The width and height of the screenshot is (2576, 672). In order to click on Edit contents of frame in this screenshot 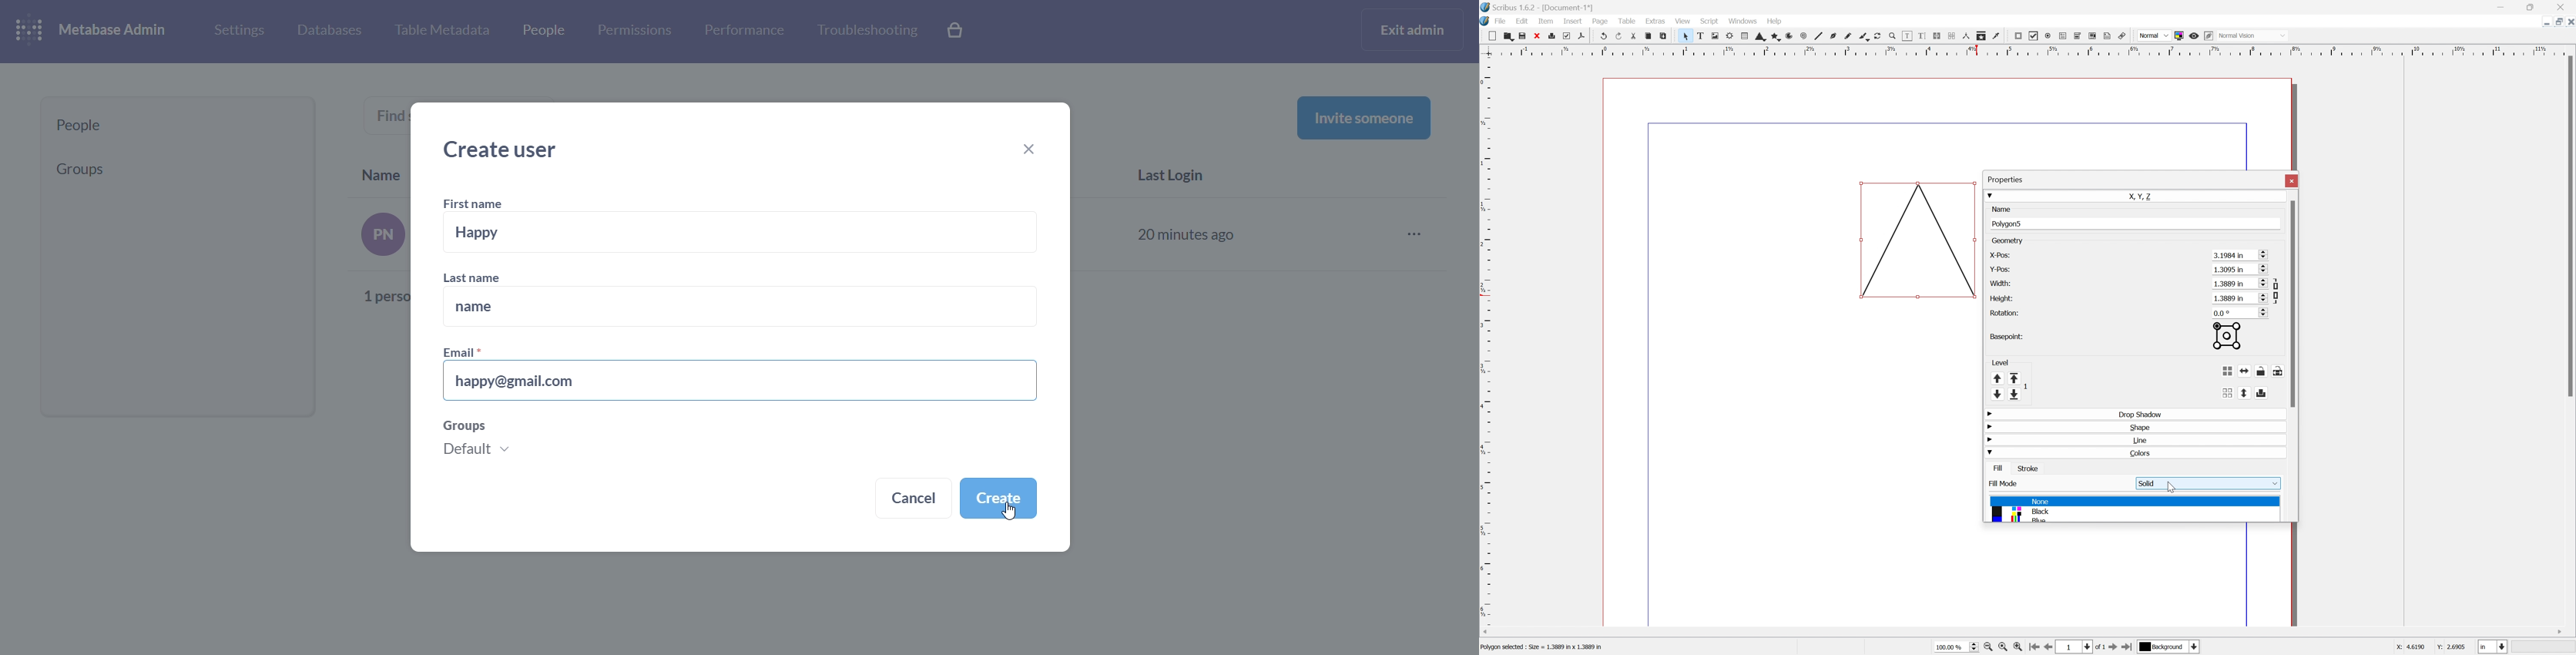, I will do `click(1906, 36)`.